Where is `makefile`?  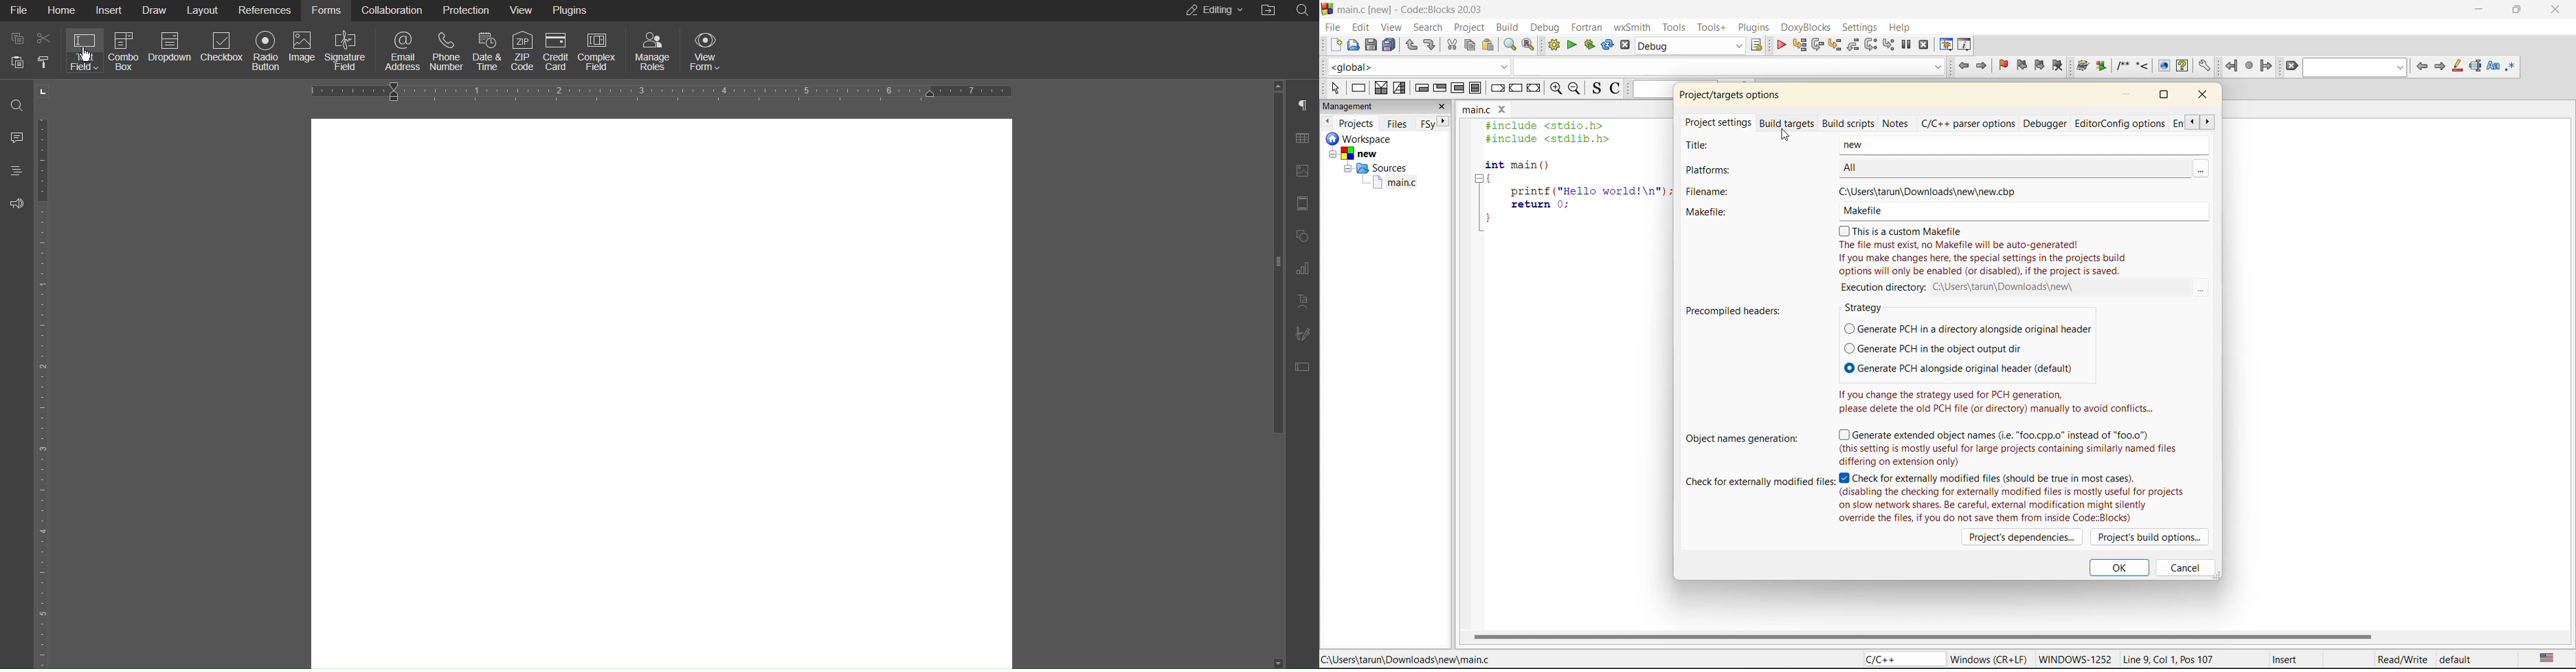 makefile is located at coordinates (1725, 212).